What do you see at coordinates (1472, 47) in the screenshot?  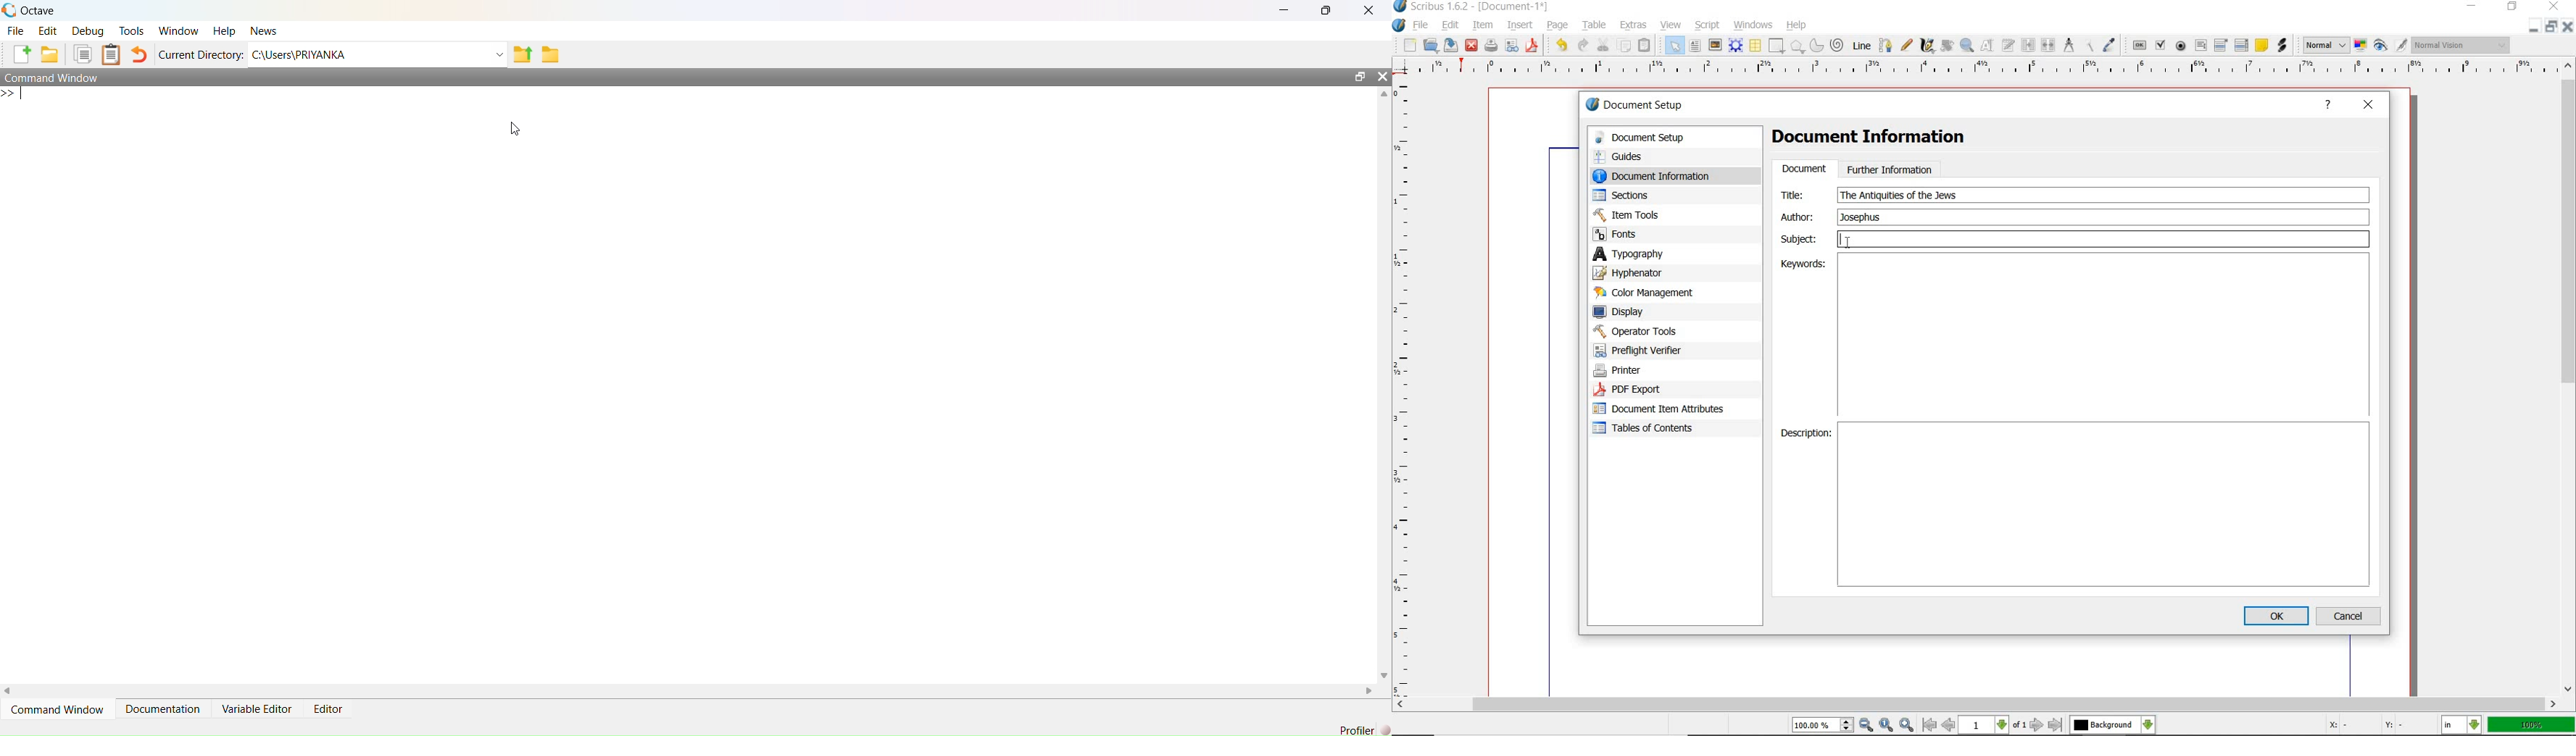 I see `close` at bounding box center [1472, 47].